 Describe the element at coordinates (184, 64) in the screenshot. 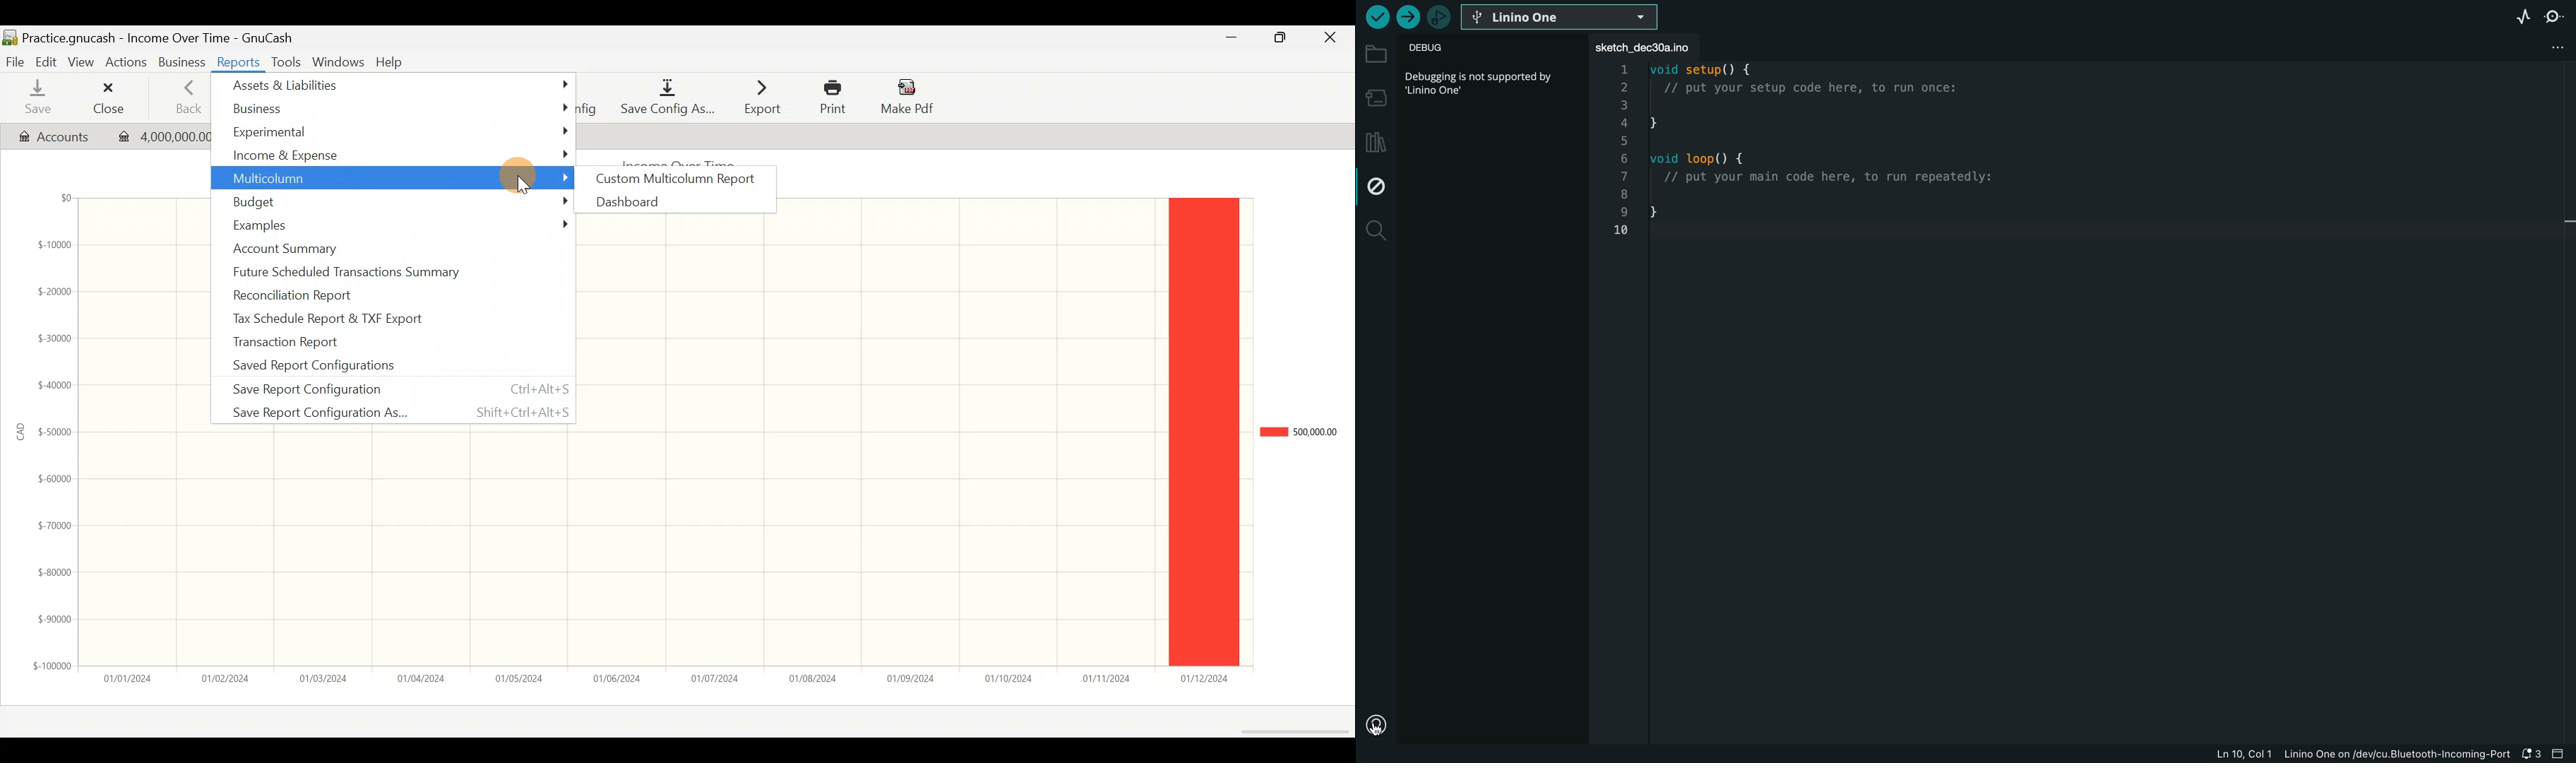

I see `Business` at that location.